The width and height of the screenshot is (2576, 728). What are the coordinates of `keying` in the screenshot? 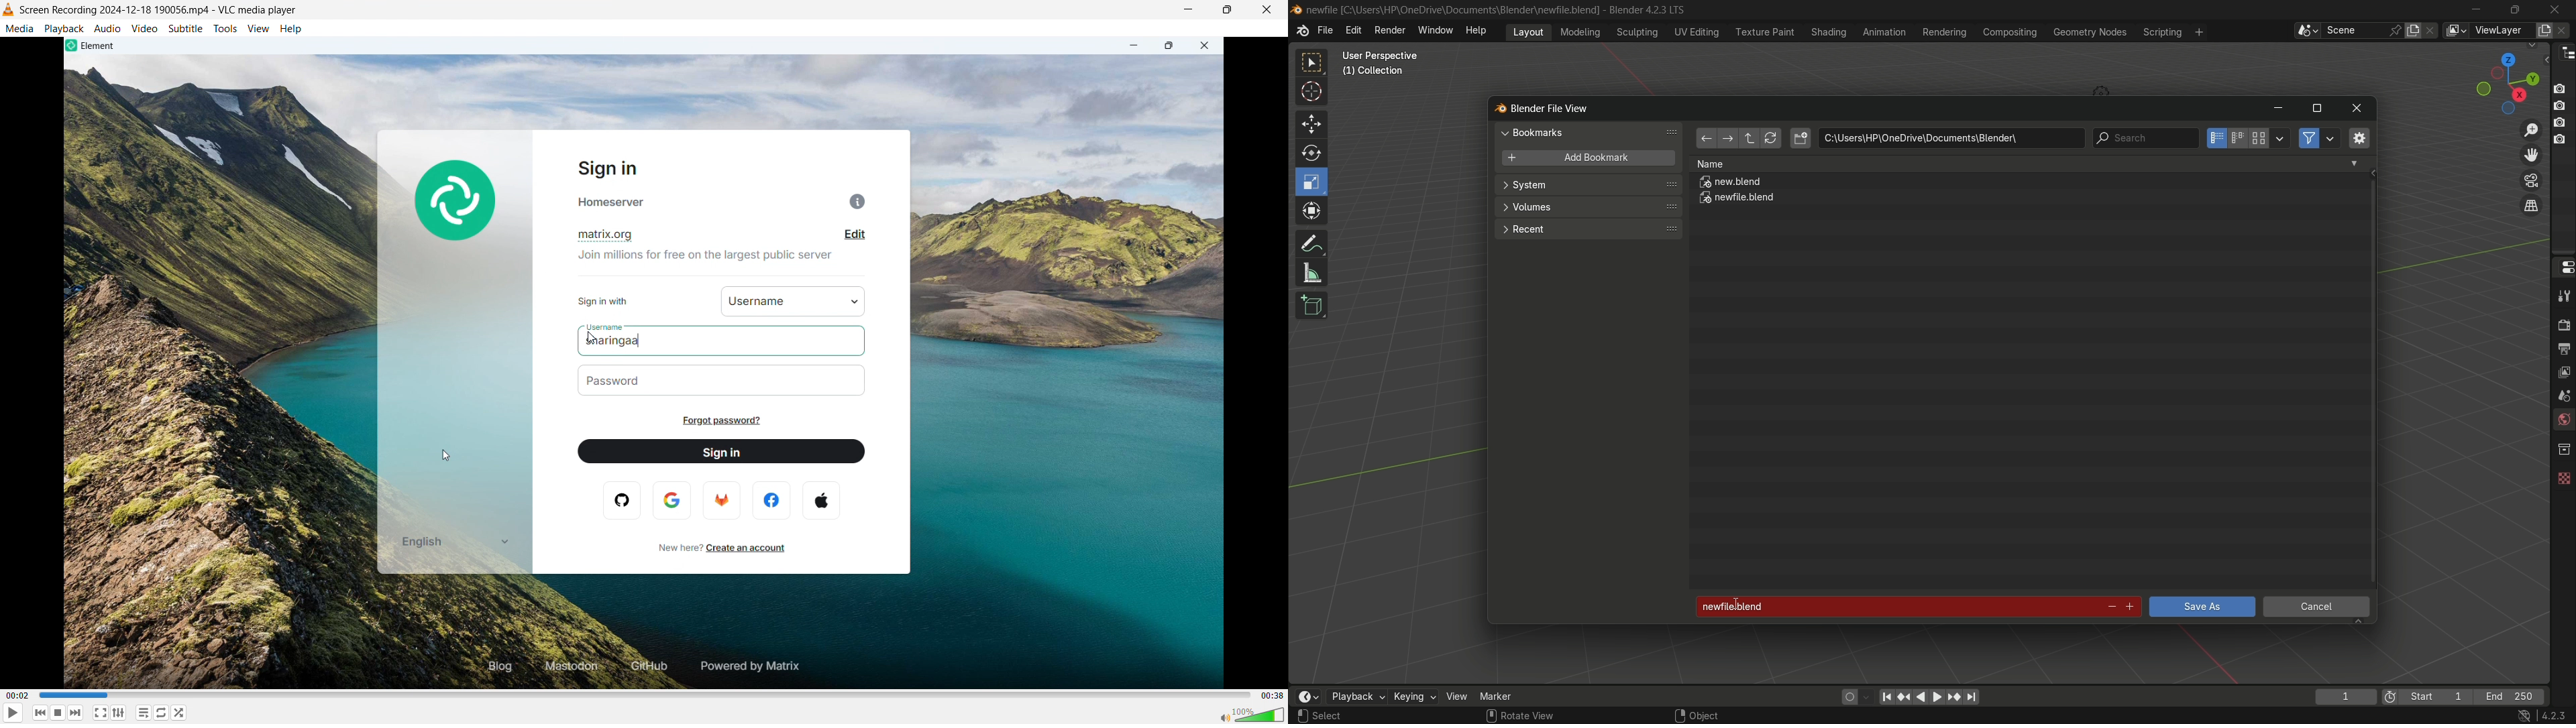 It's located at (1413, 698).